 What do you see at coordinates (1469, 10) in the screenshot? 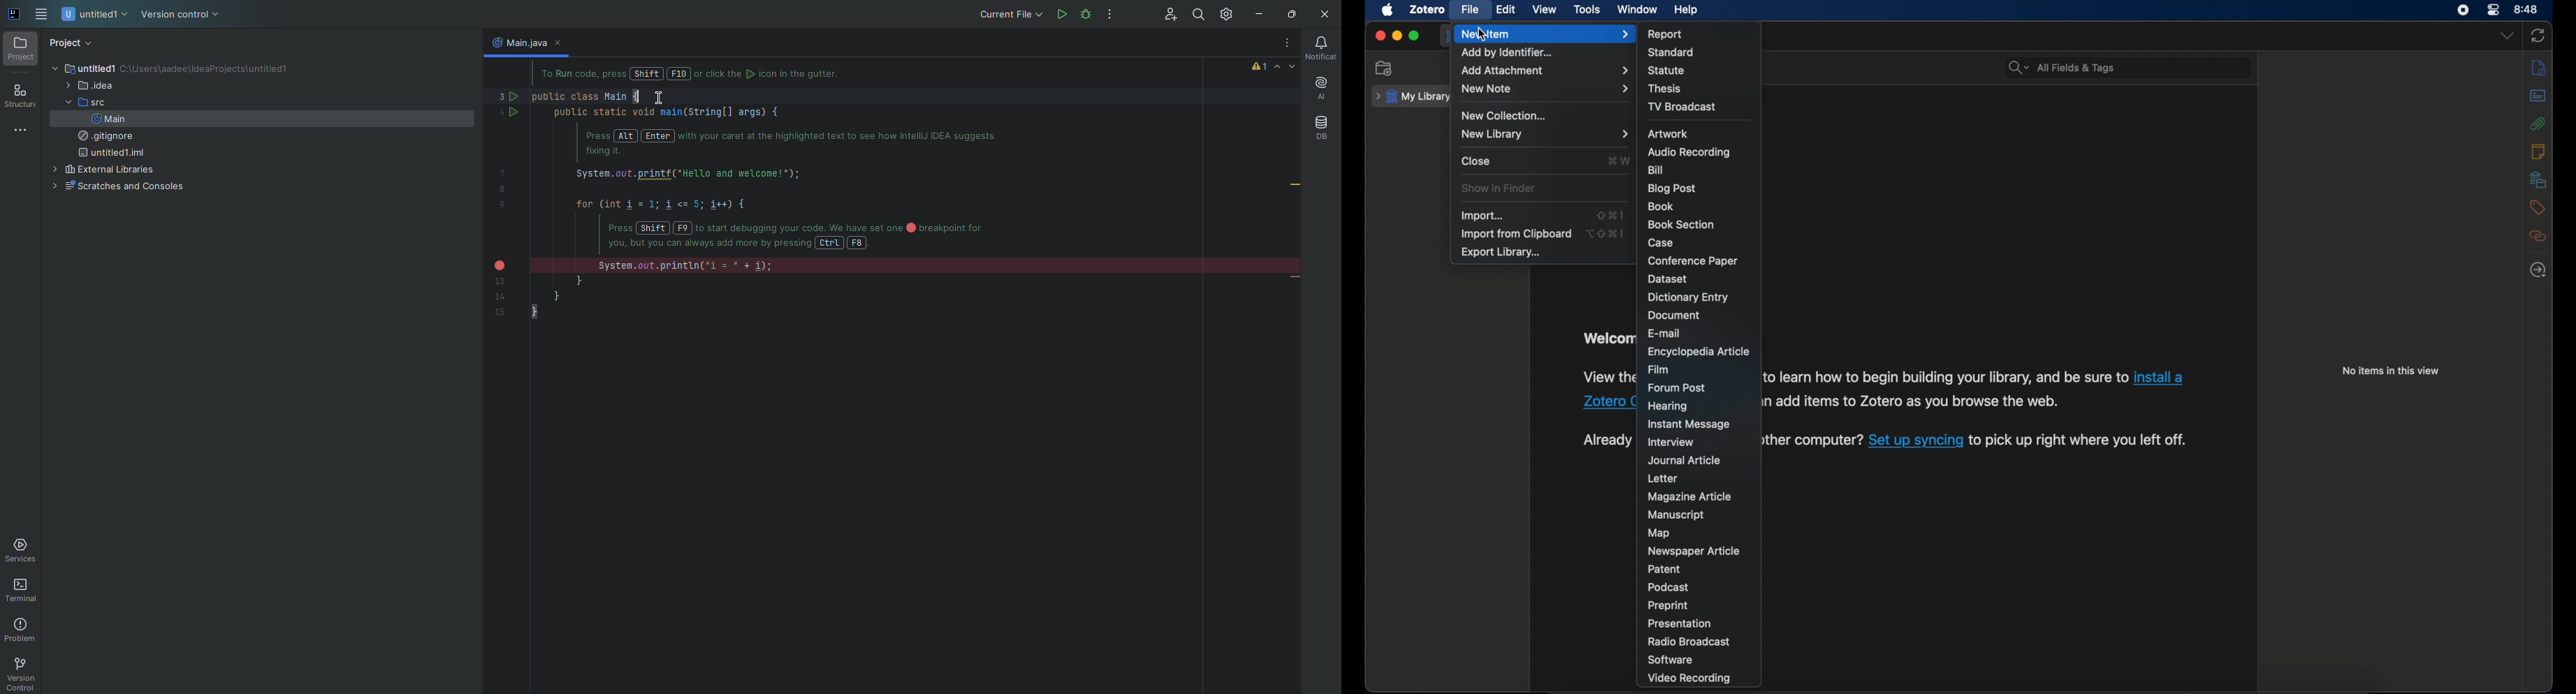
I see `file` at bounding box center [1469, 10].